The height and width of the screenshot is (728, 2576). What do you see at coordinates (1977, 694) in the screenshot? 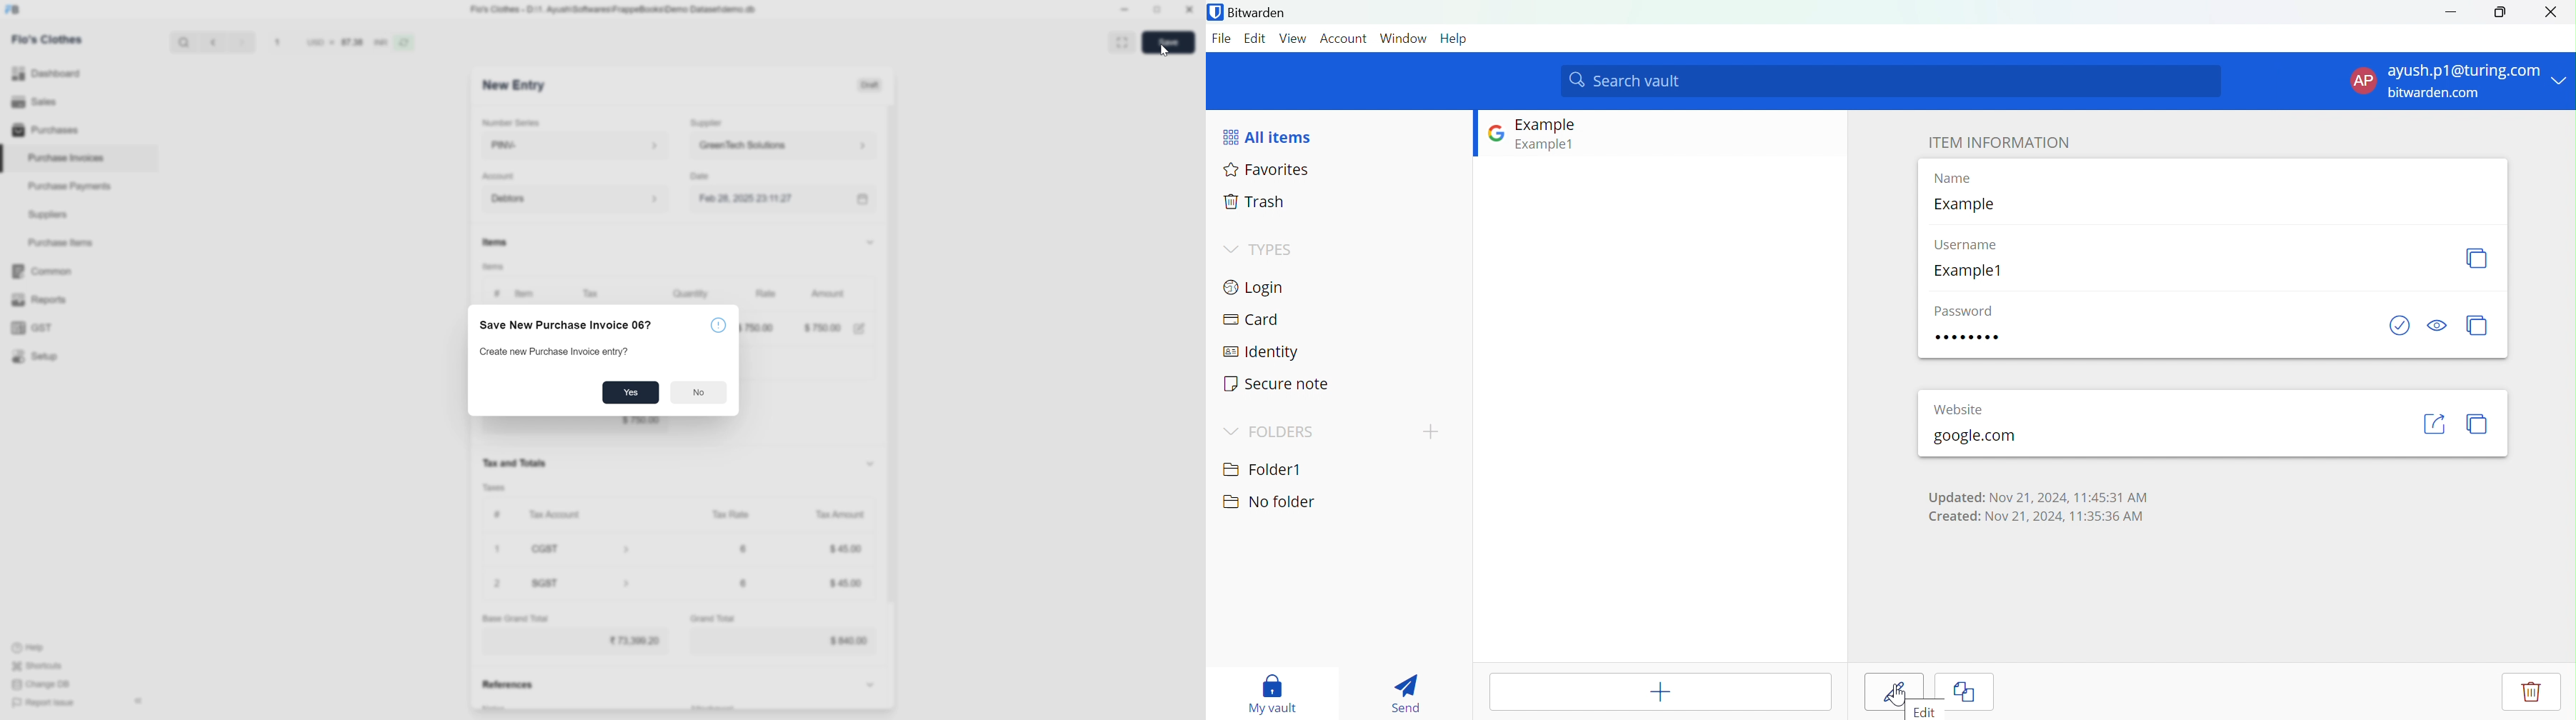
I see `Cancel` at bounding box center [1977, 694].